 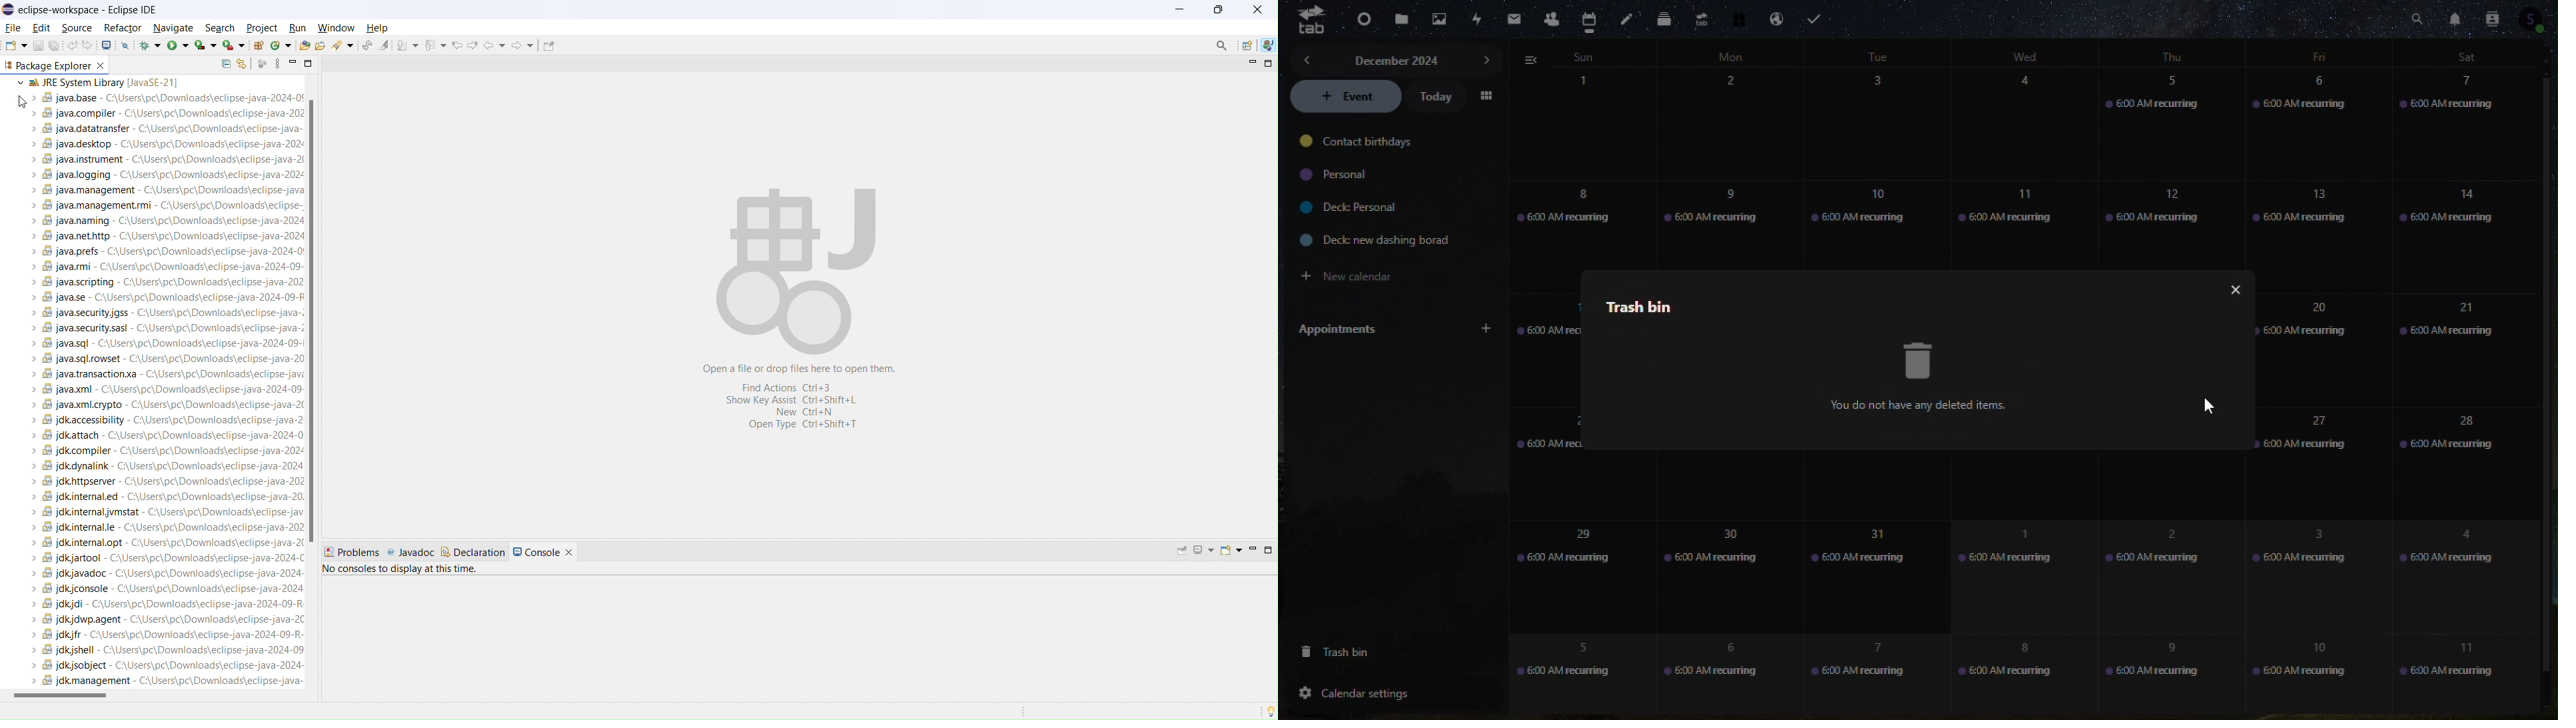 I want to click on 27, so click(x=2312, y=453).